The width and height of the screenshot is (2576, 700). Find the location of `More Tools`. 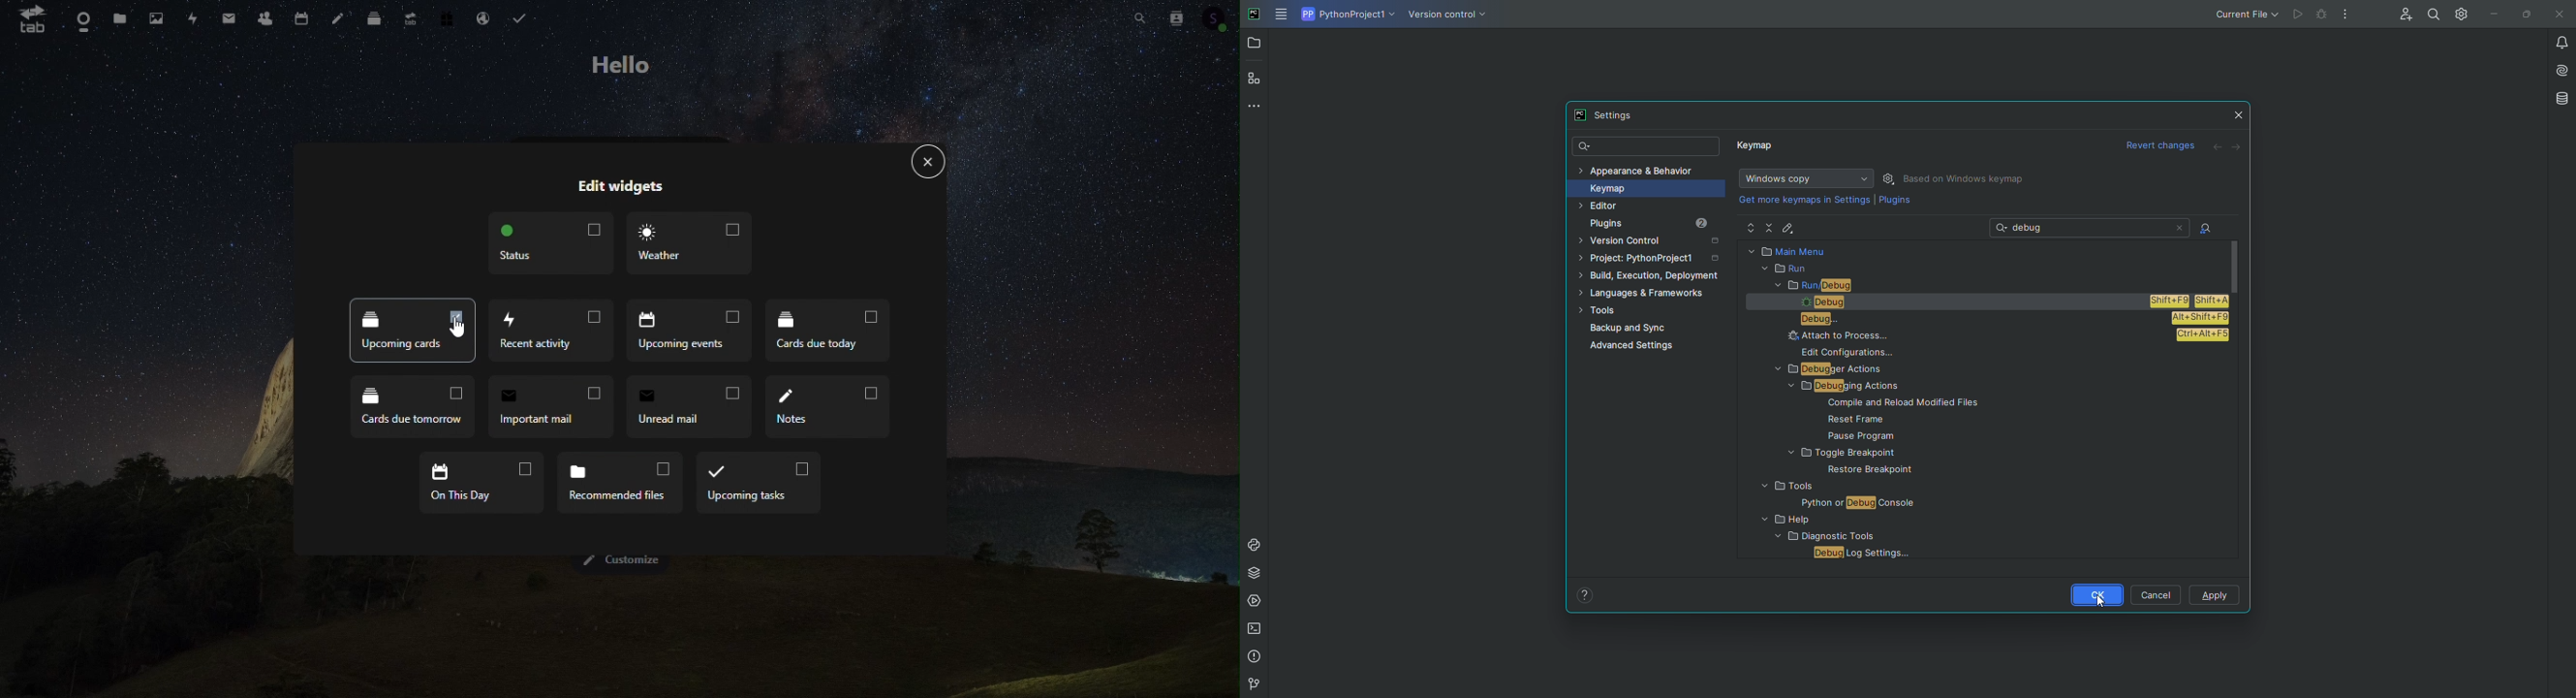

More Tools is located at coordinates (1257, 105).